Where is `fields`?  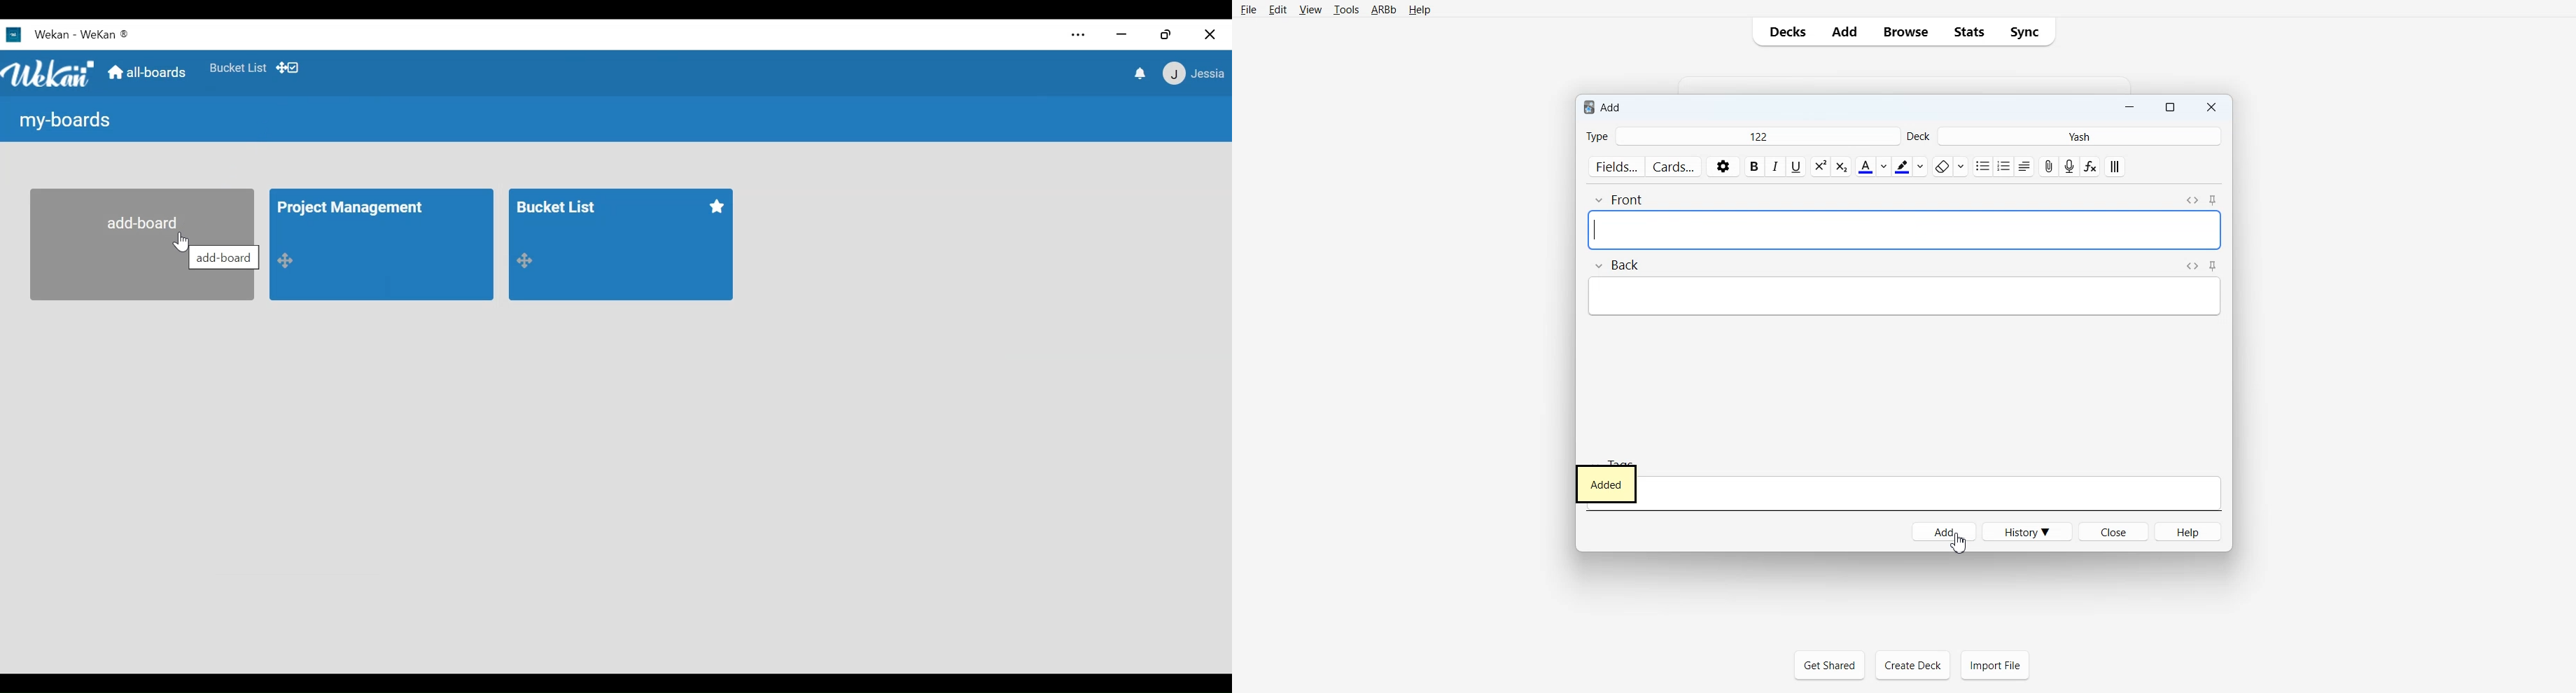 fields is located at coordinates (1616, 164).